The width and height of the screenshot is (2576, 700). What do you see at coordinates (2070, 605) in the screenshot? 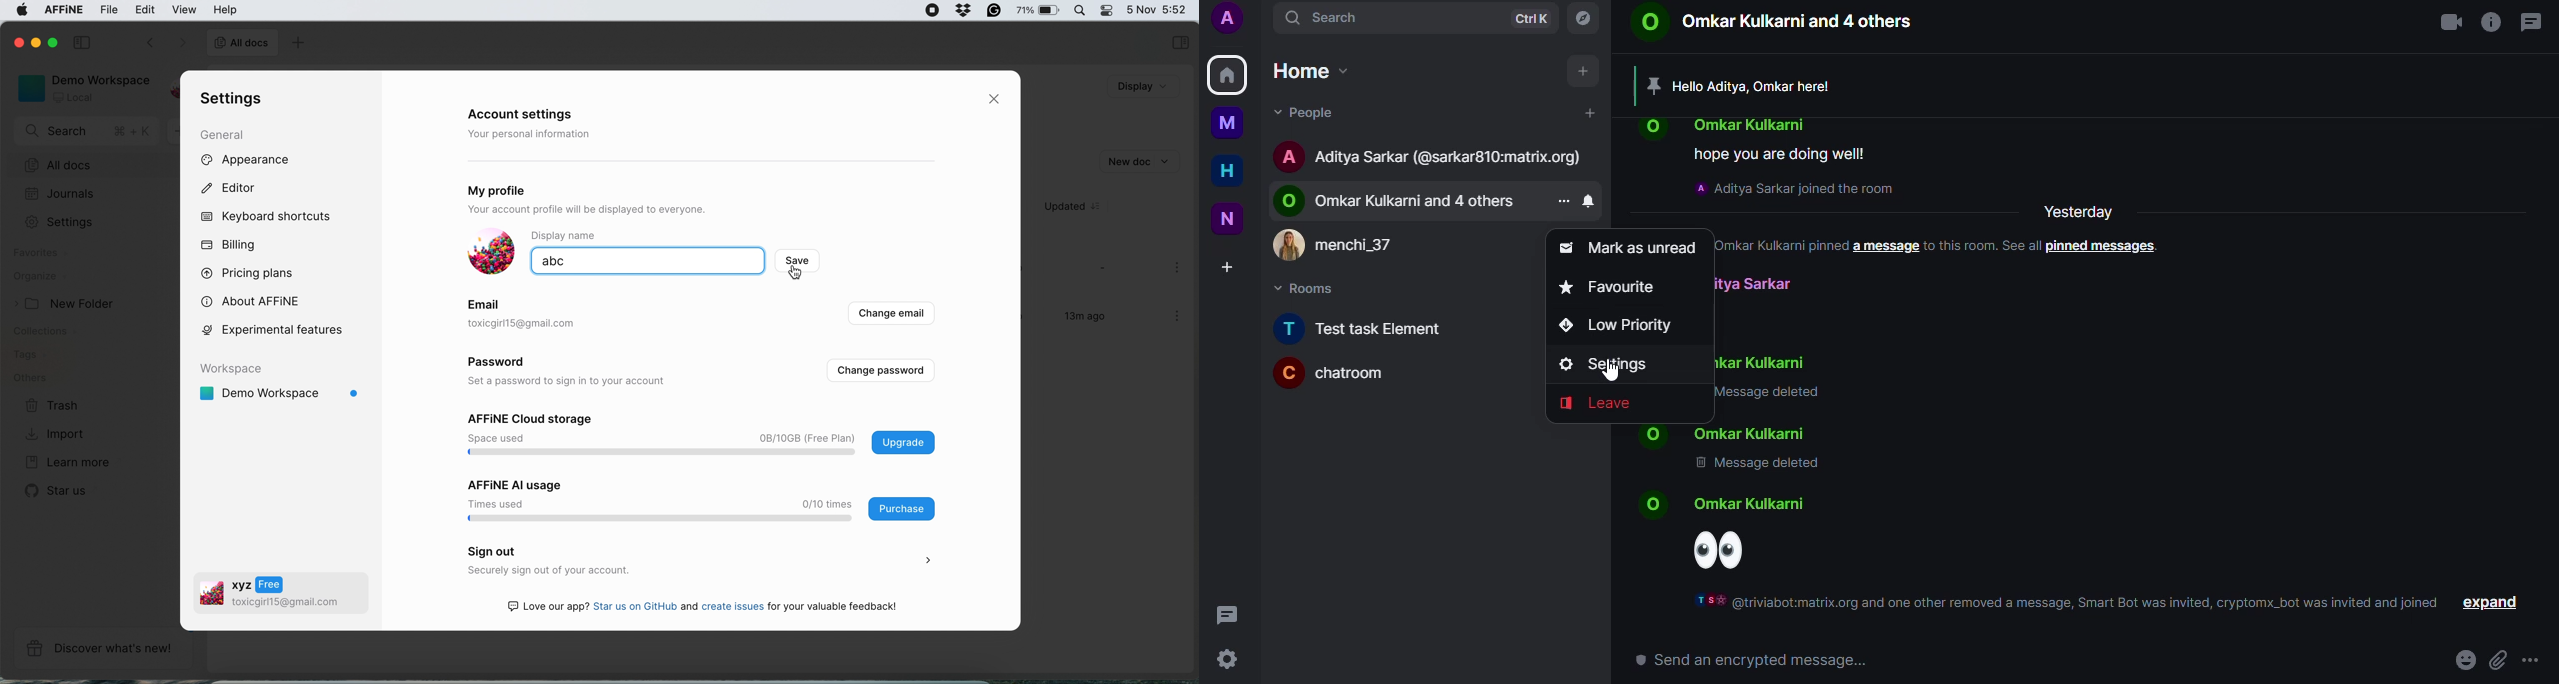
I see `info` at bounding box center [2070, 605].